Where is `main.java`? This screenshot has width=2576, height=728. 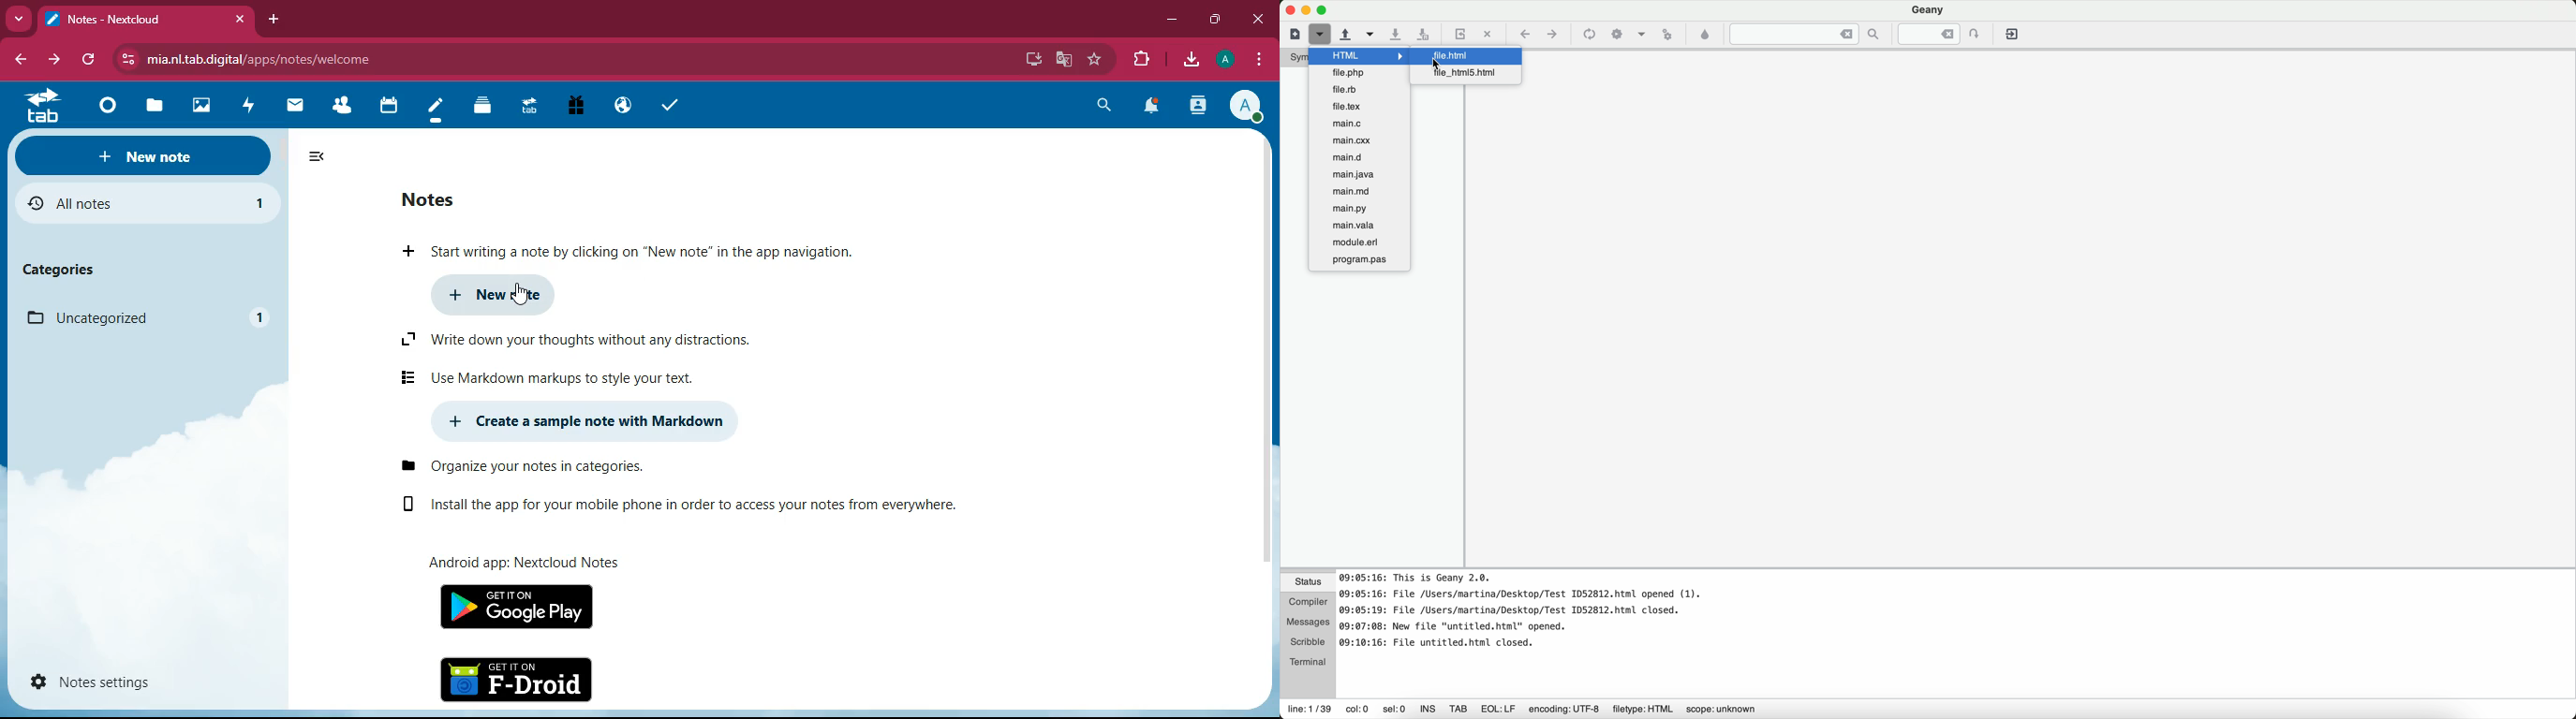 main.java is located at coordinates (1359, 174).